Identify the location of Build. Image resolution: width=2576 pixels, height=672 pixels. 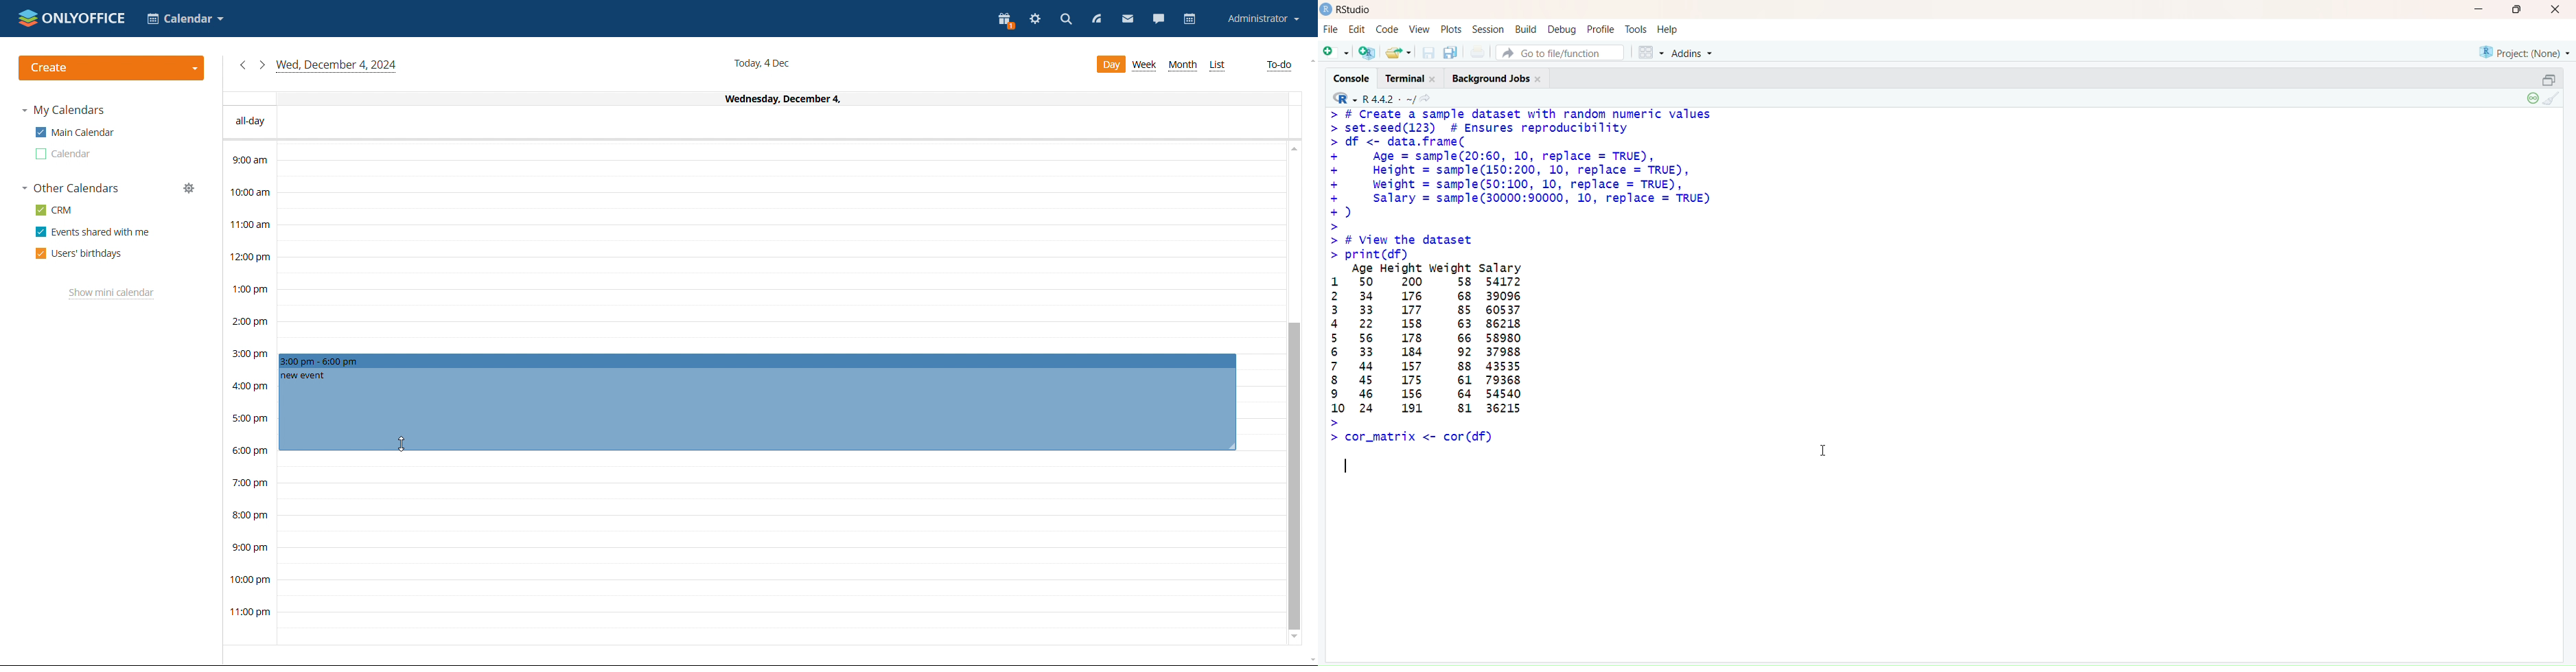
(1526, 28).